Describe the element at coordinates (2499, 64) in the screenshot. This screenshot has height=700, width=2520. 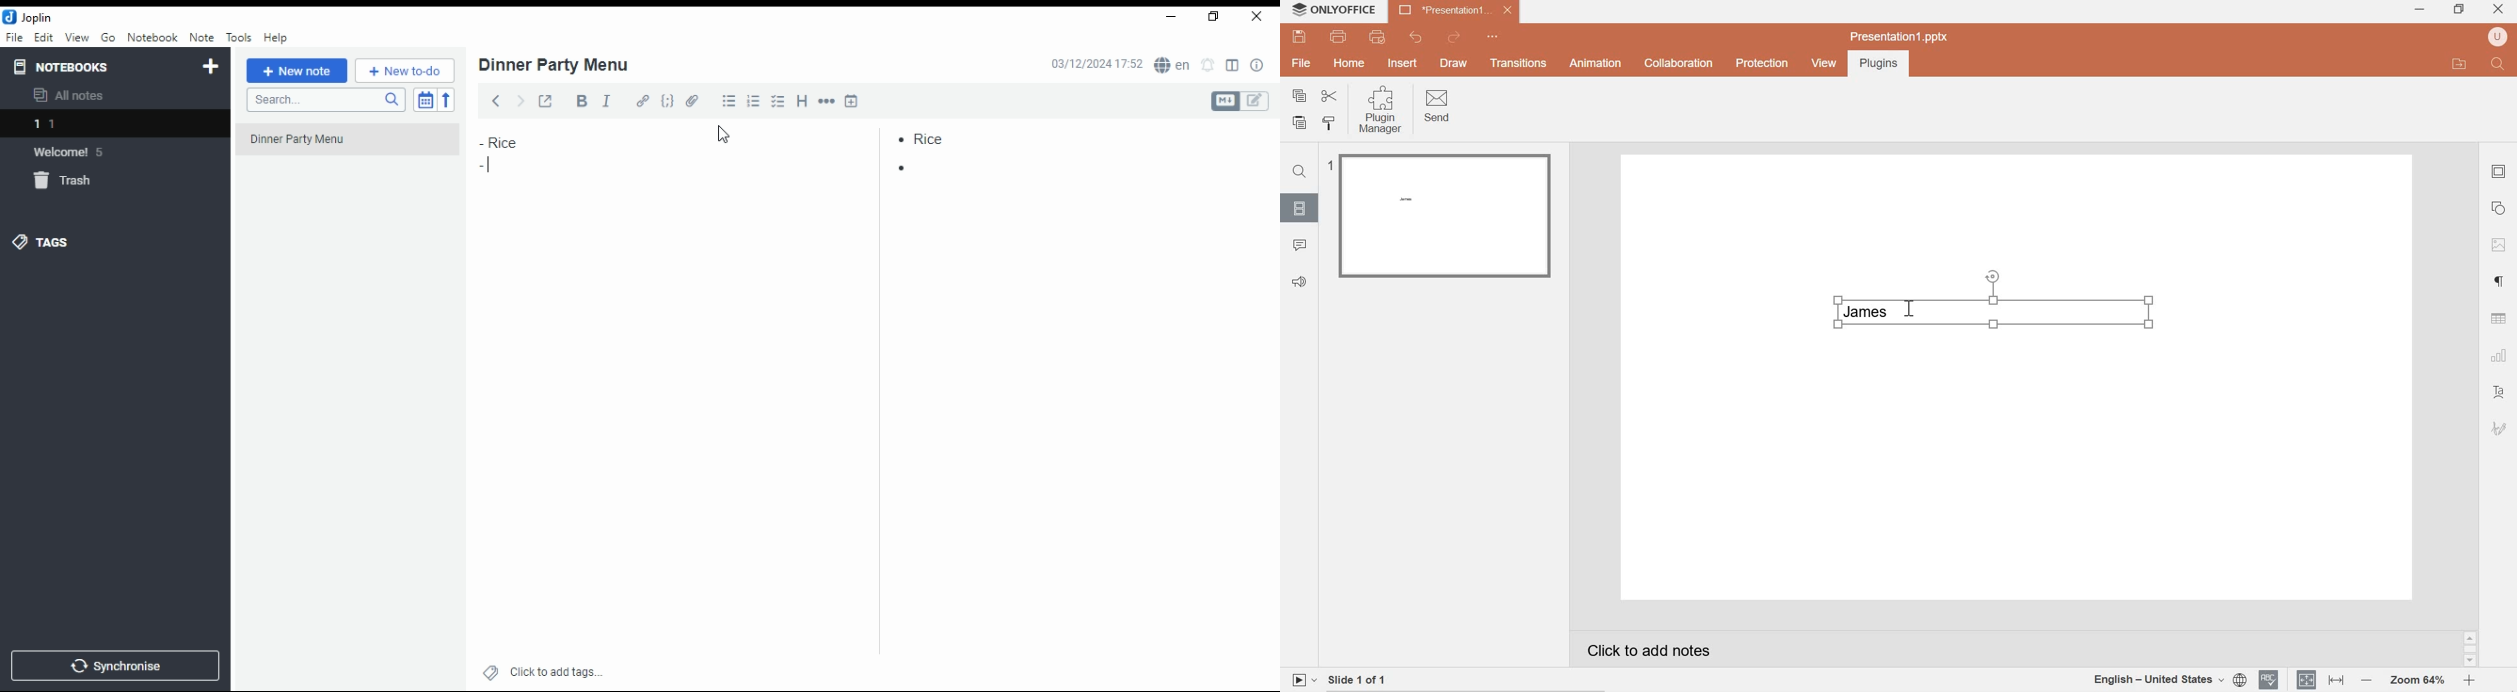
I see `Find` at that location.